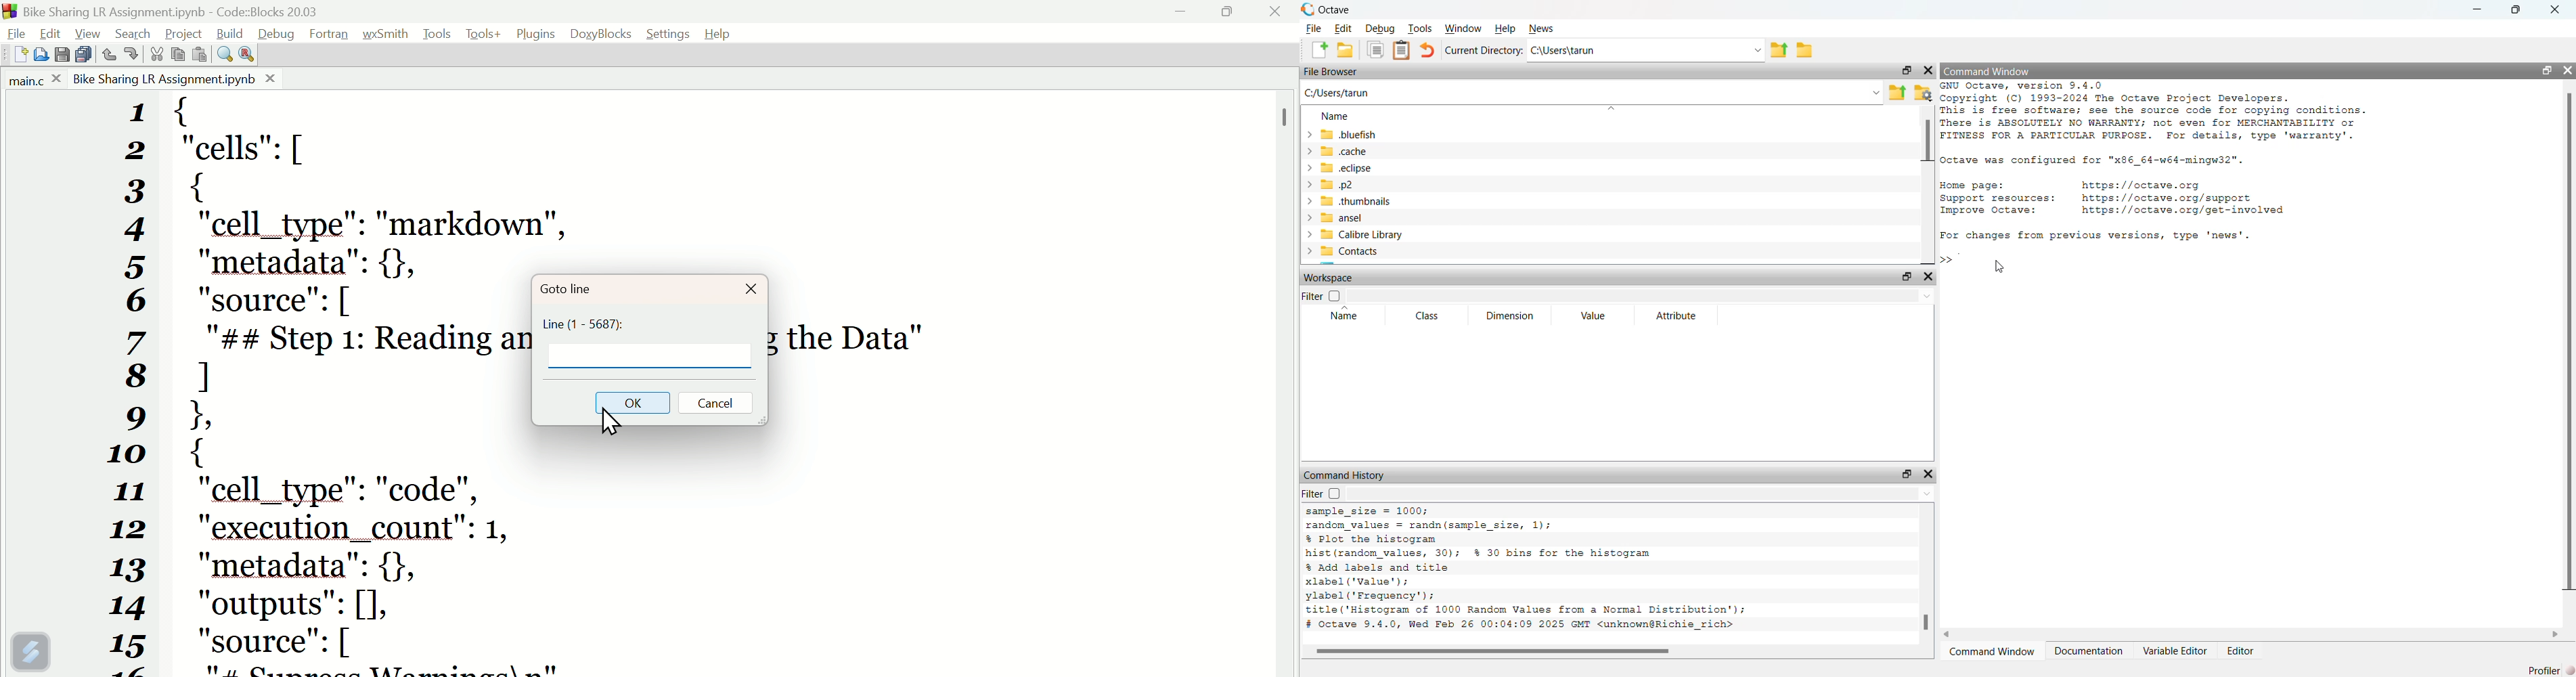  What do you see at coordinates (1988, 211) in the screenshot?
I see `Improve Octave:` at bounding box center [1988, 211].